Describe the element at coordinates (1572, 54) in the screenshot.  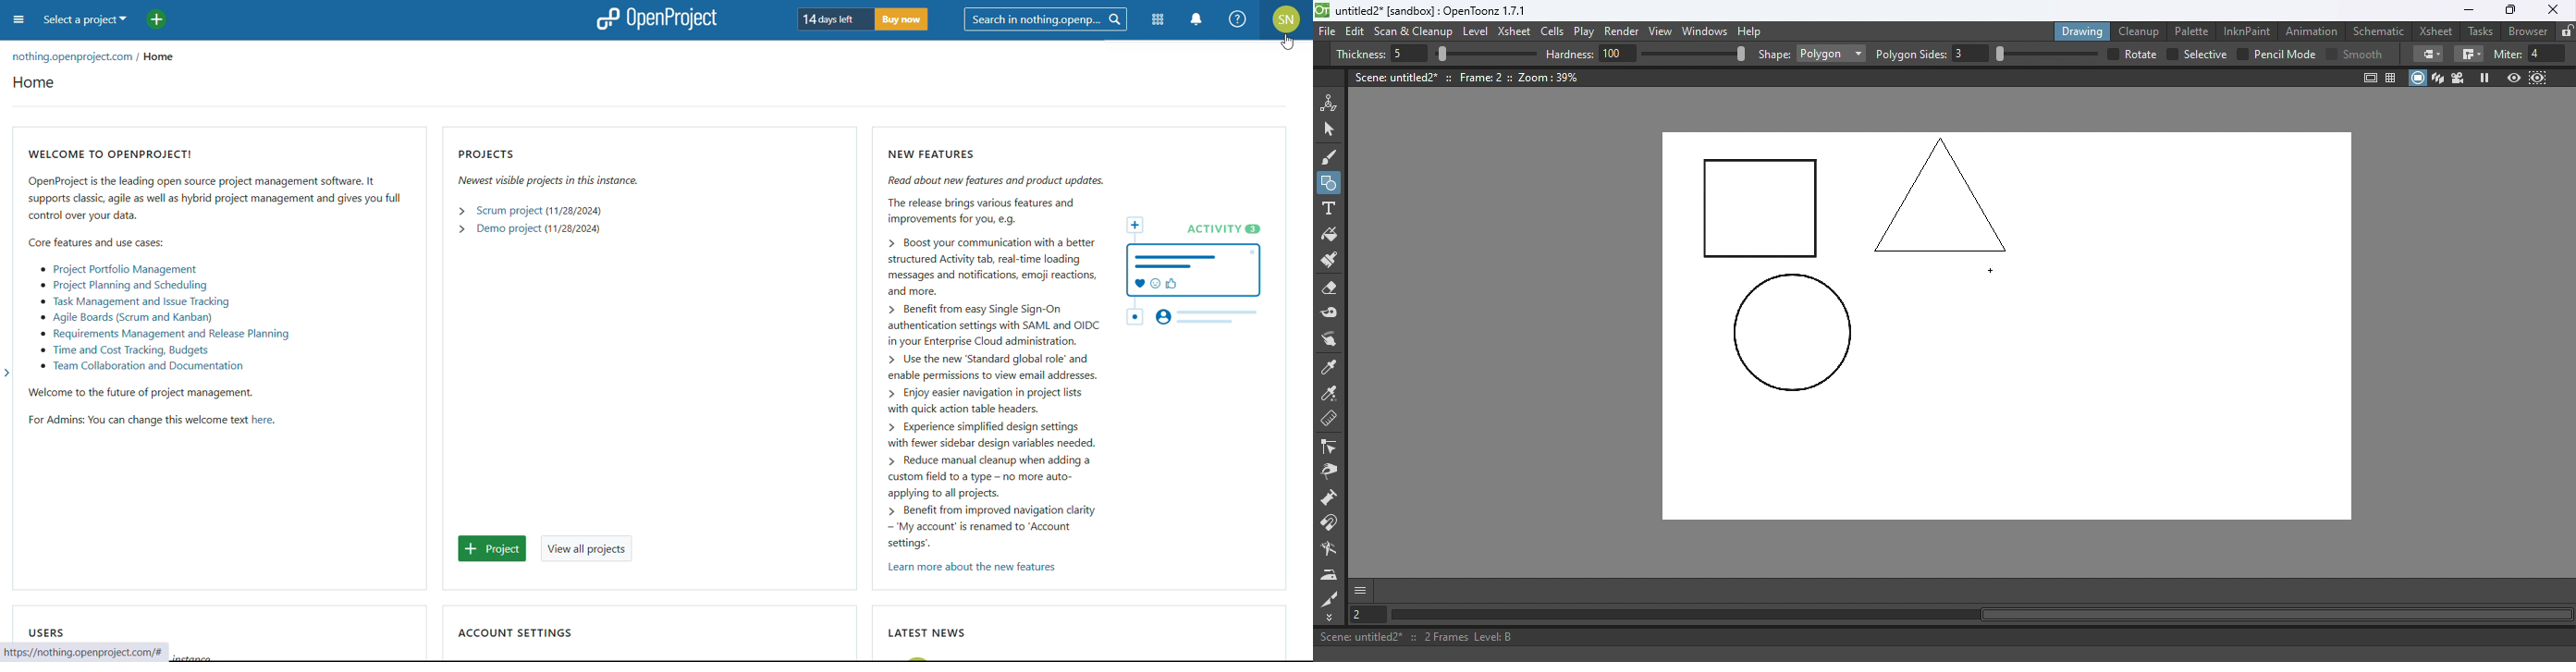
I see `hardness` at that location.